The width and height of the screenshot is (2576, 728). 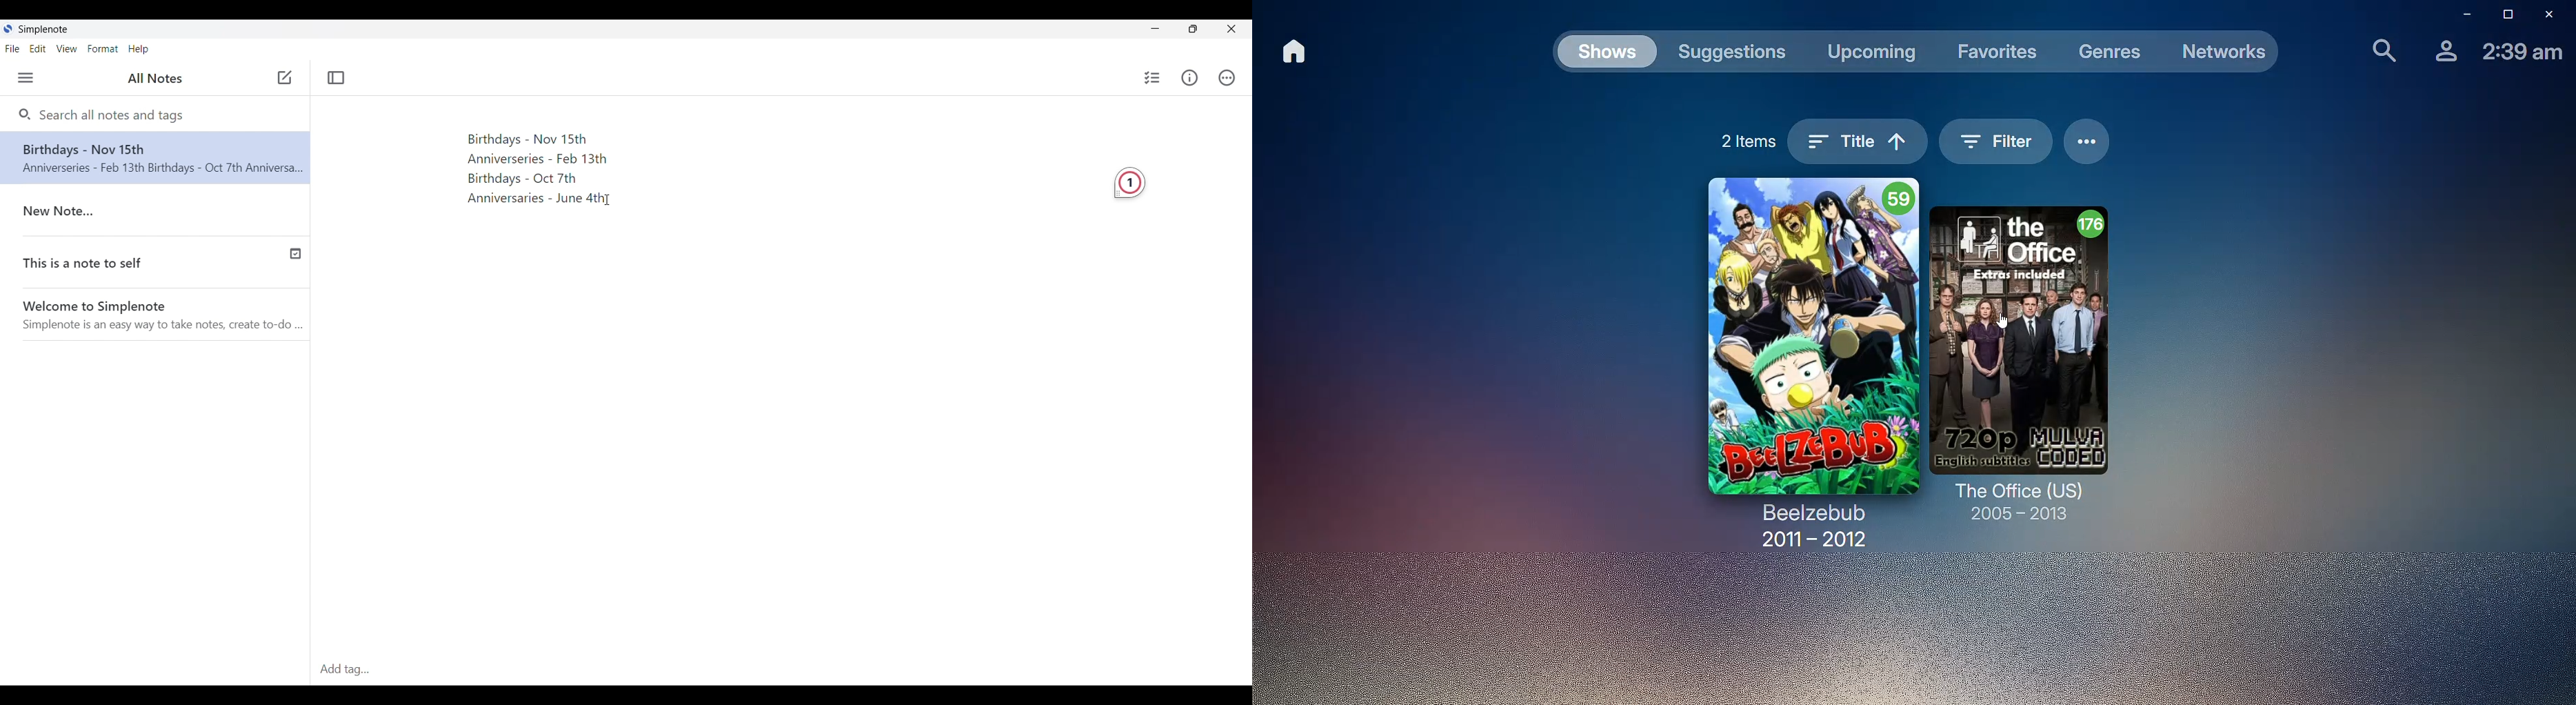 What do you see at coordinates (155, 78) in the screenshot?
I see `All Notes(Title of left side panel)` at bounding box center [155, 78].